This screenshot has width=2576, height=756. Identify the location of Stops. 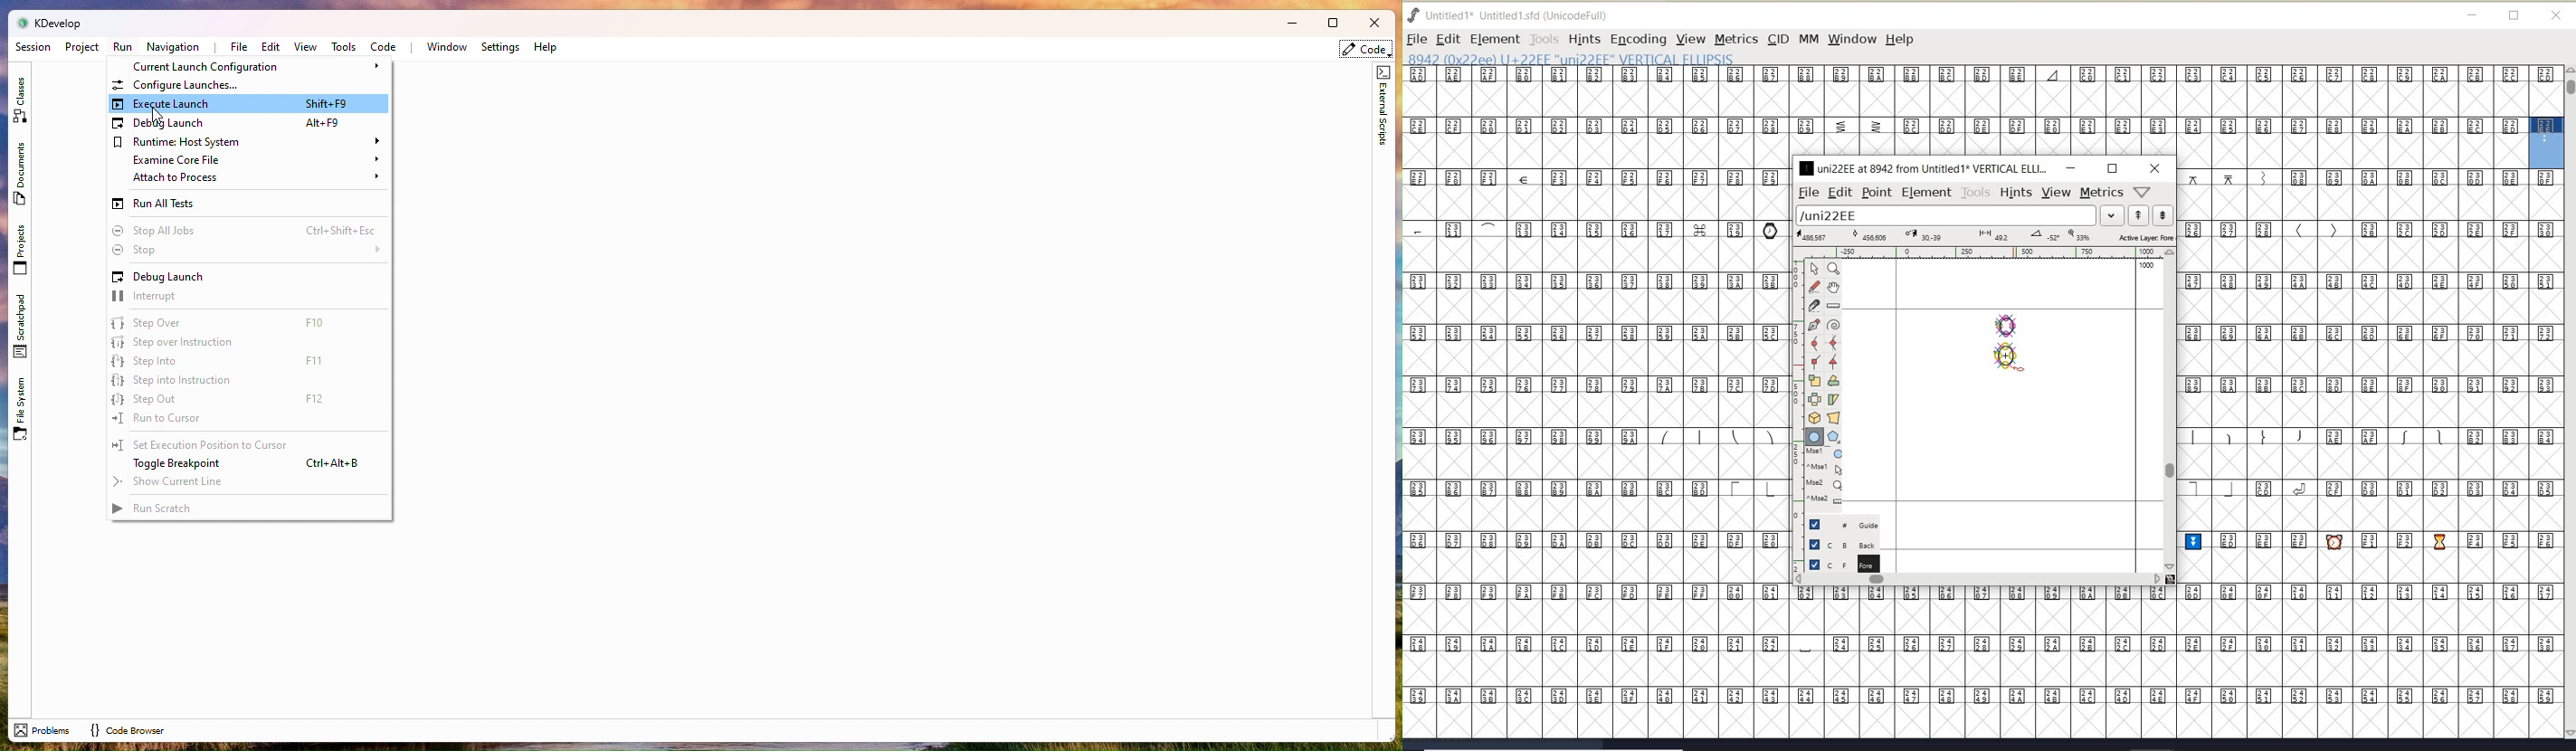
(247, 250).